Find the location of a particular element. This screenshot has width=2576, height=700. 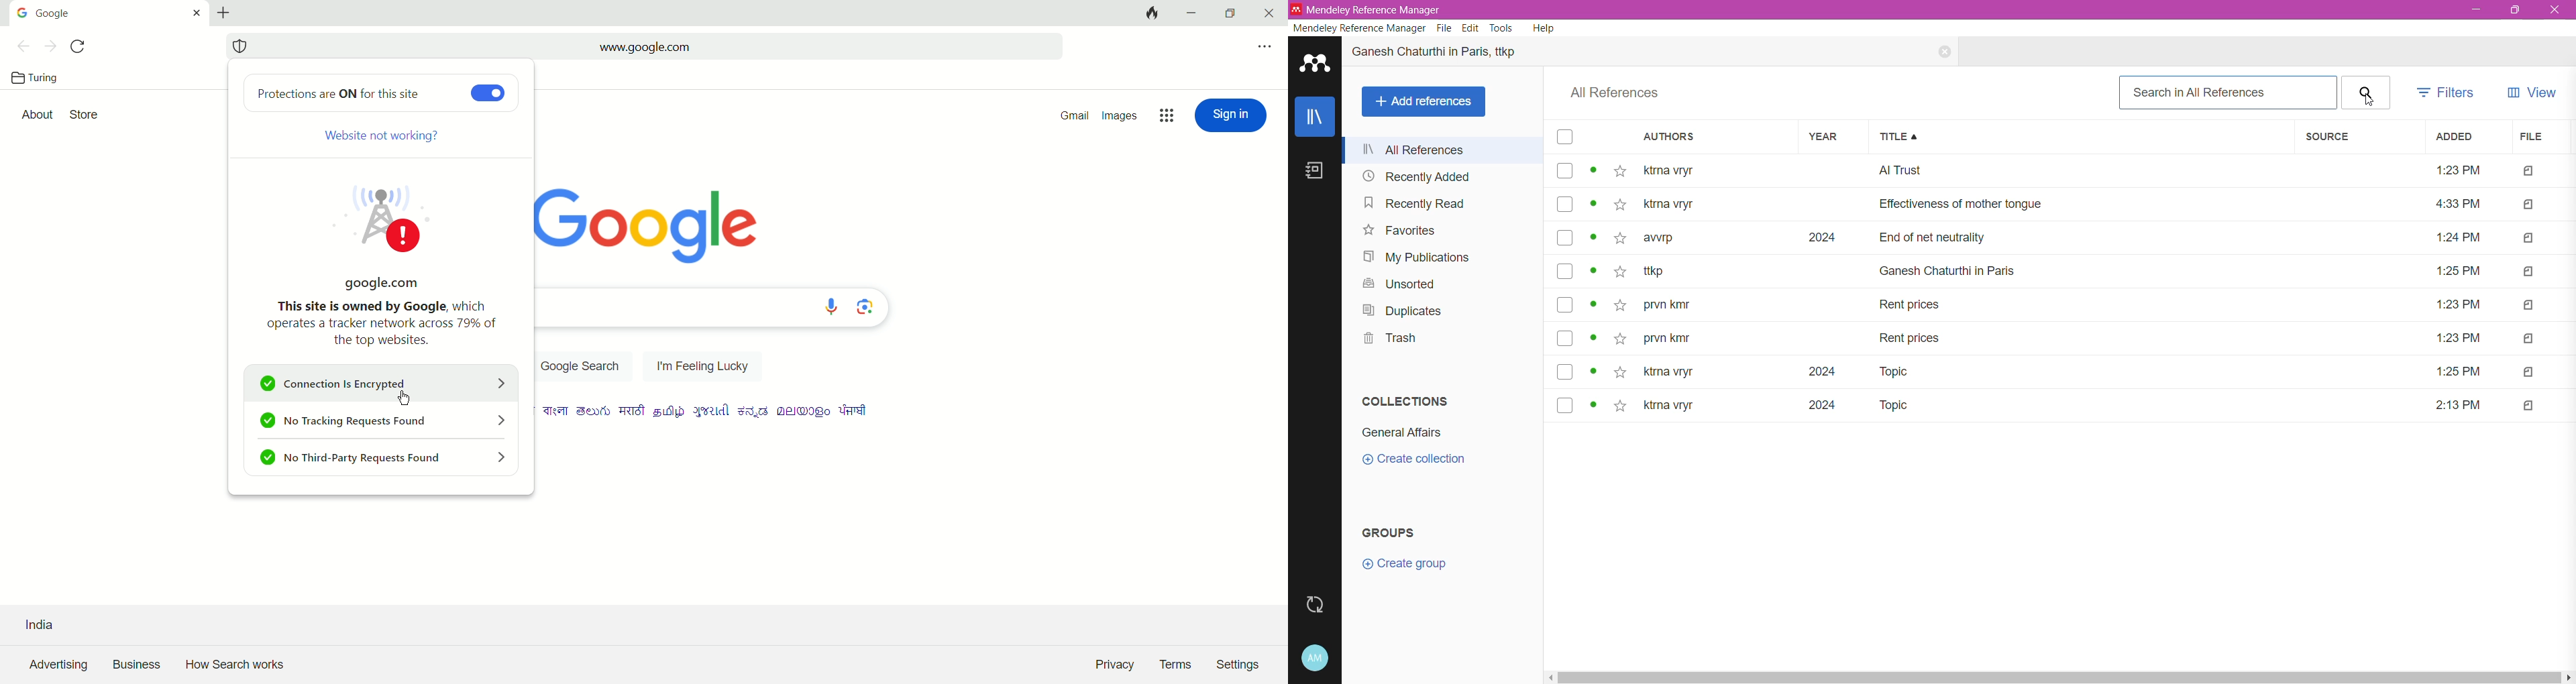

Title is located at coordinates (2082, 137).